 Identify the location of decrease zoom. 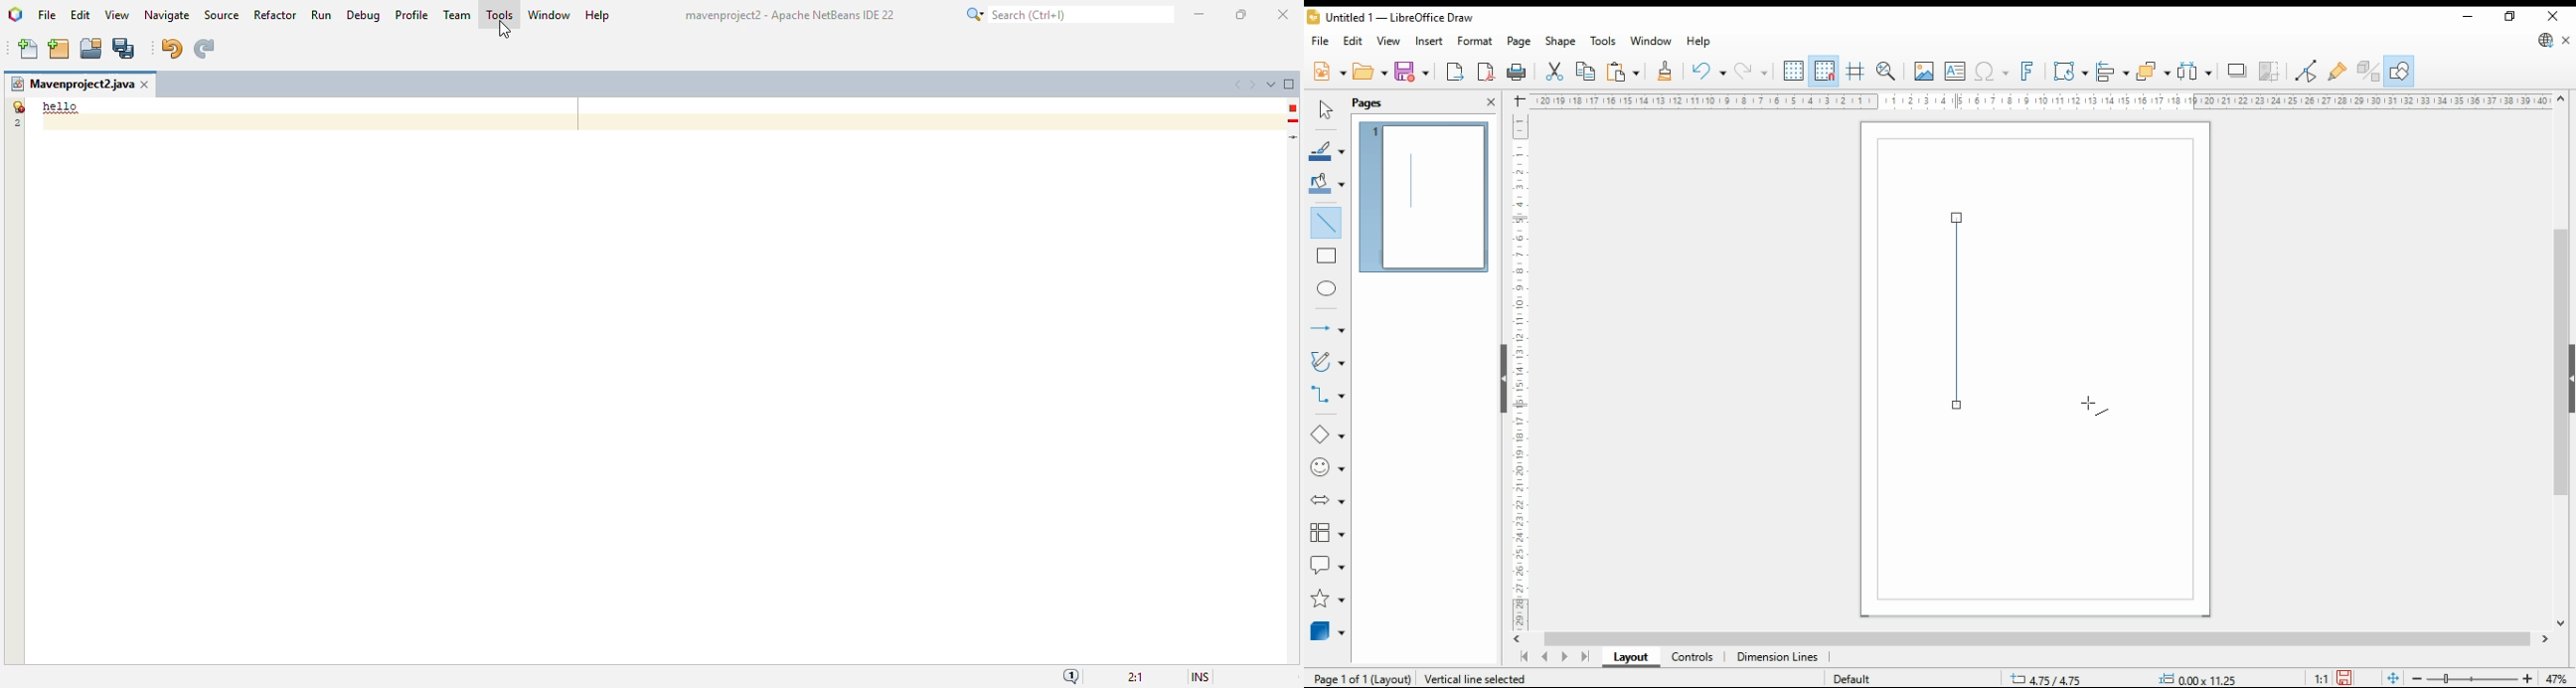
(2415, 677).